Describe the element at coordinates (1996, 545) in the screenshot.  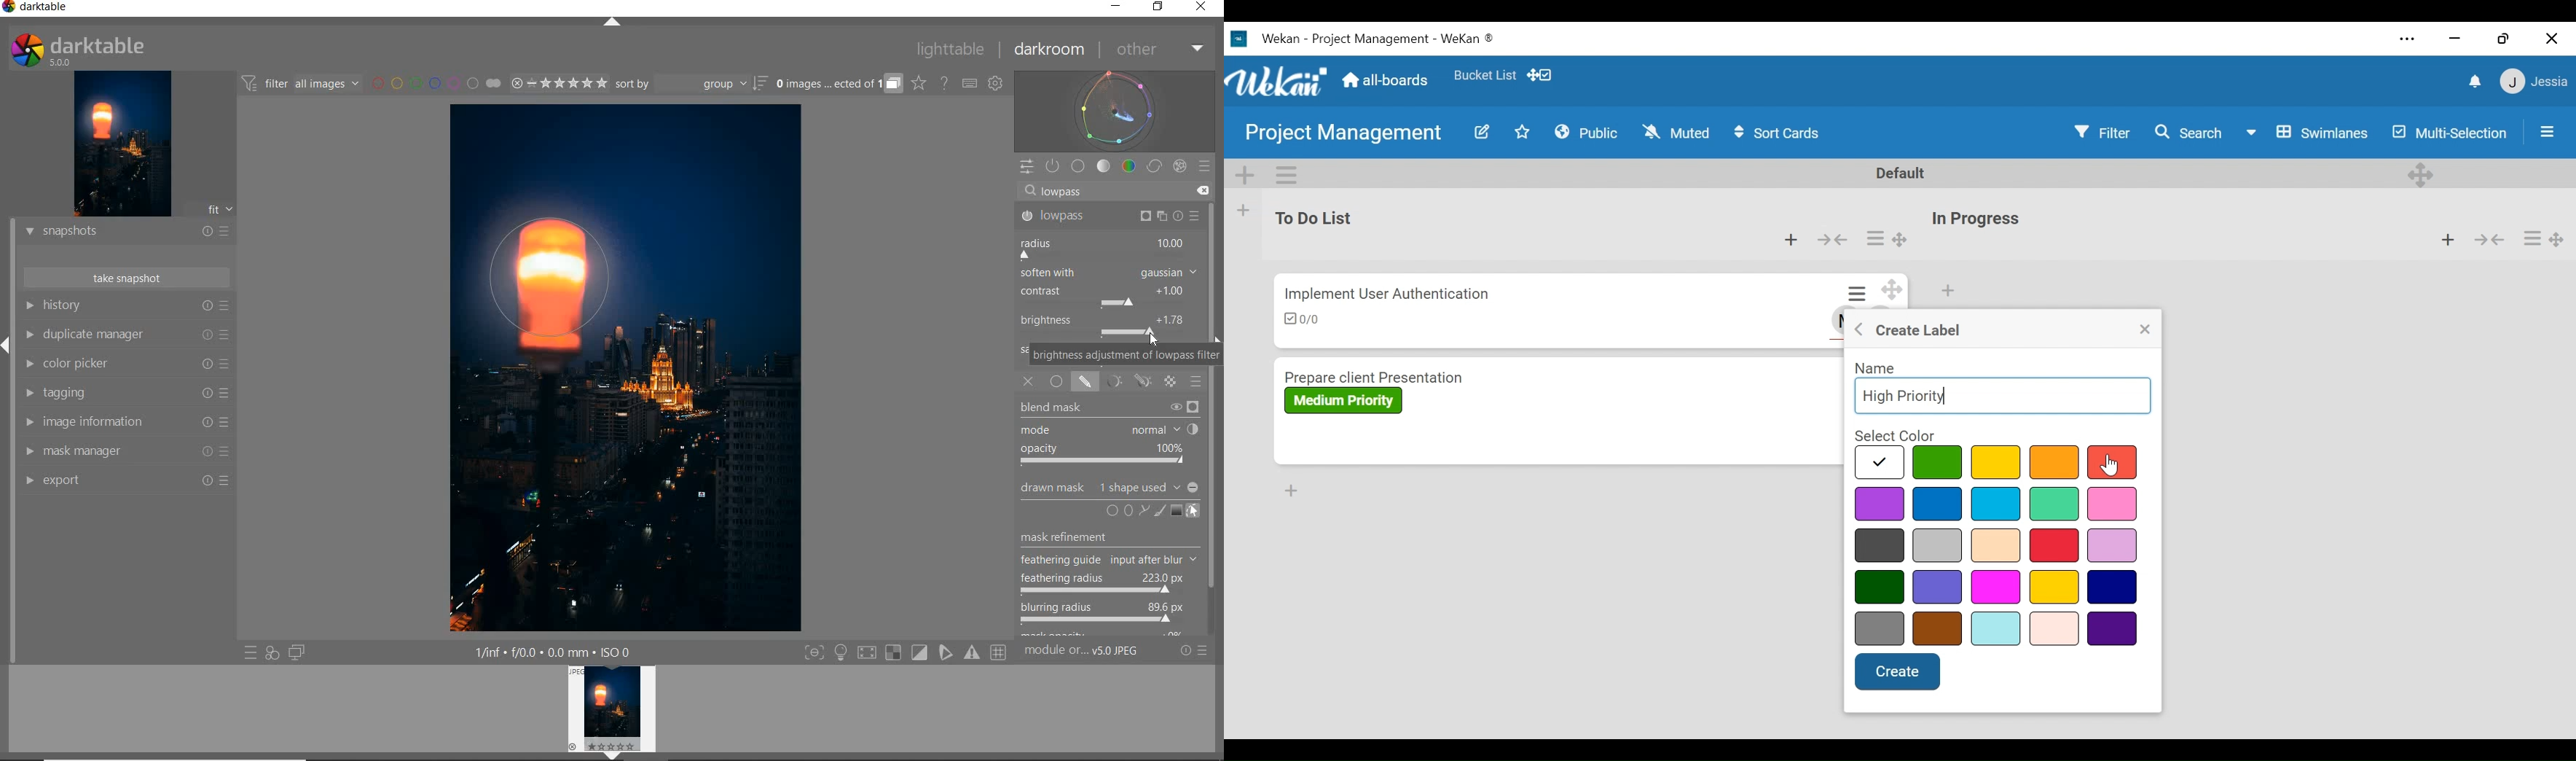
I see `select color options` at that location.